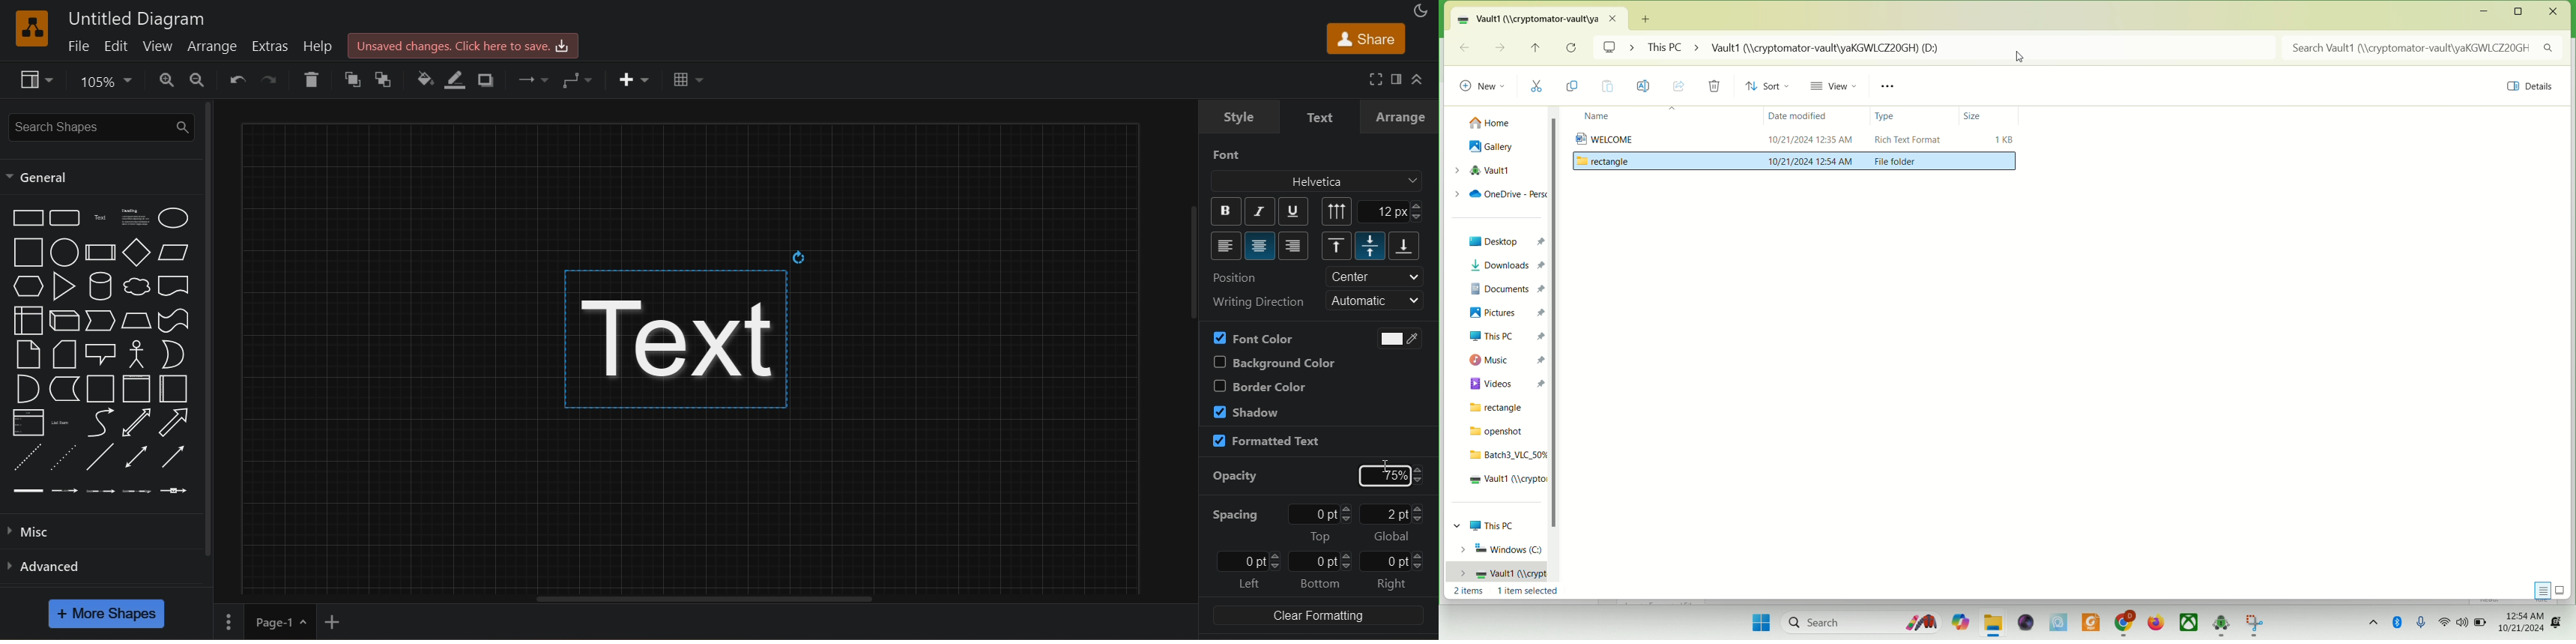  I want to click on circle, so click(65, 253).